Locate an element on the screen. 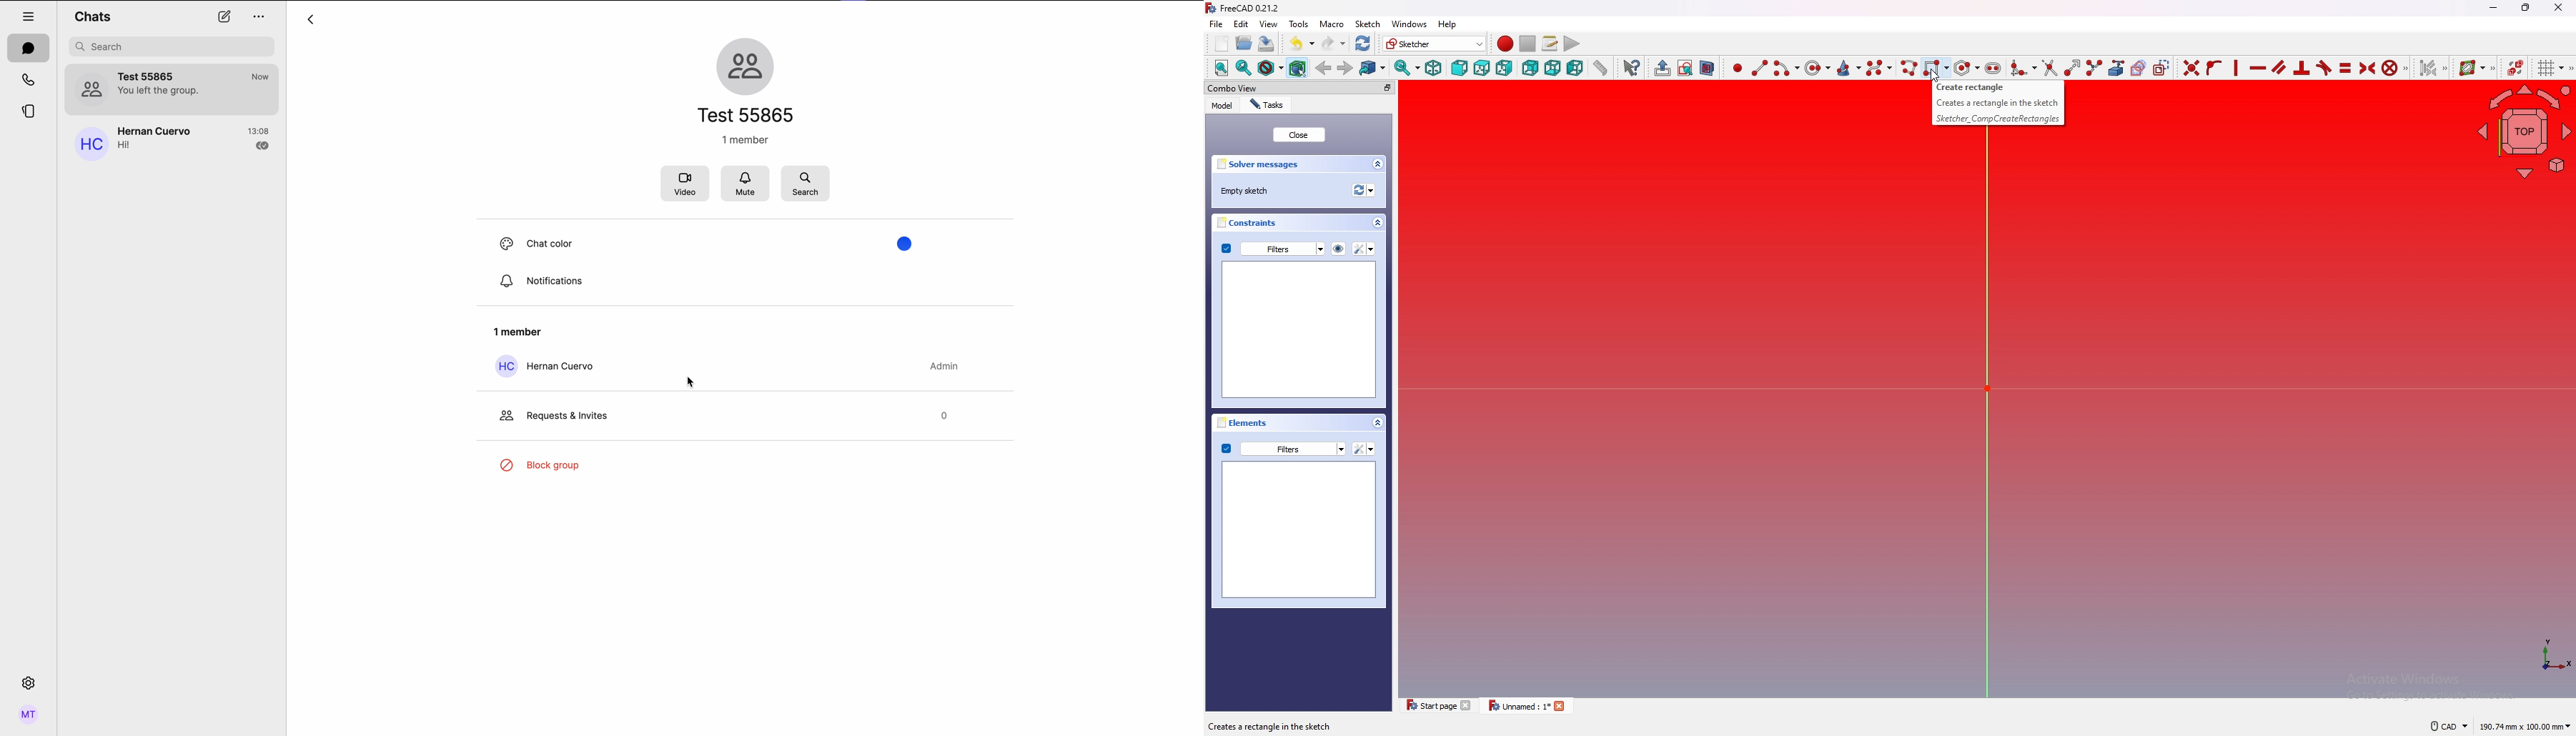  view section is located at coordinates (1708, 69).